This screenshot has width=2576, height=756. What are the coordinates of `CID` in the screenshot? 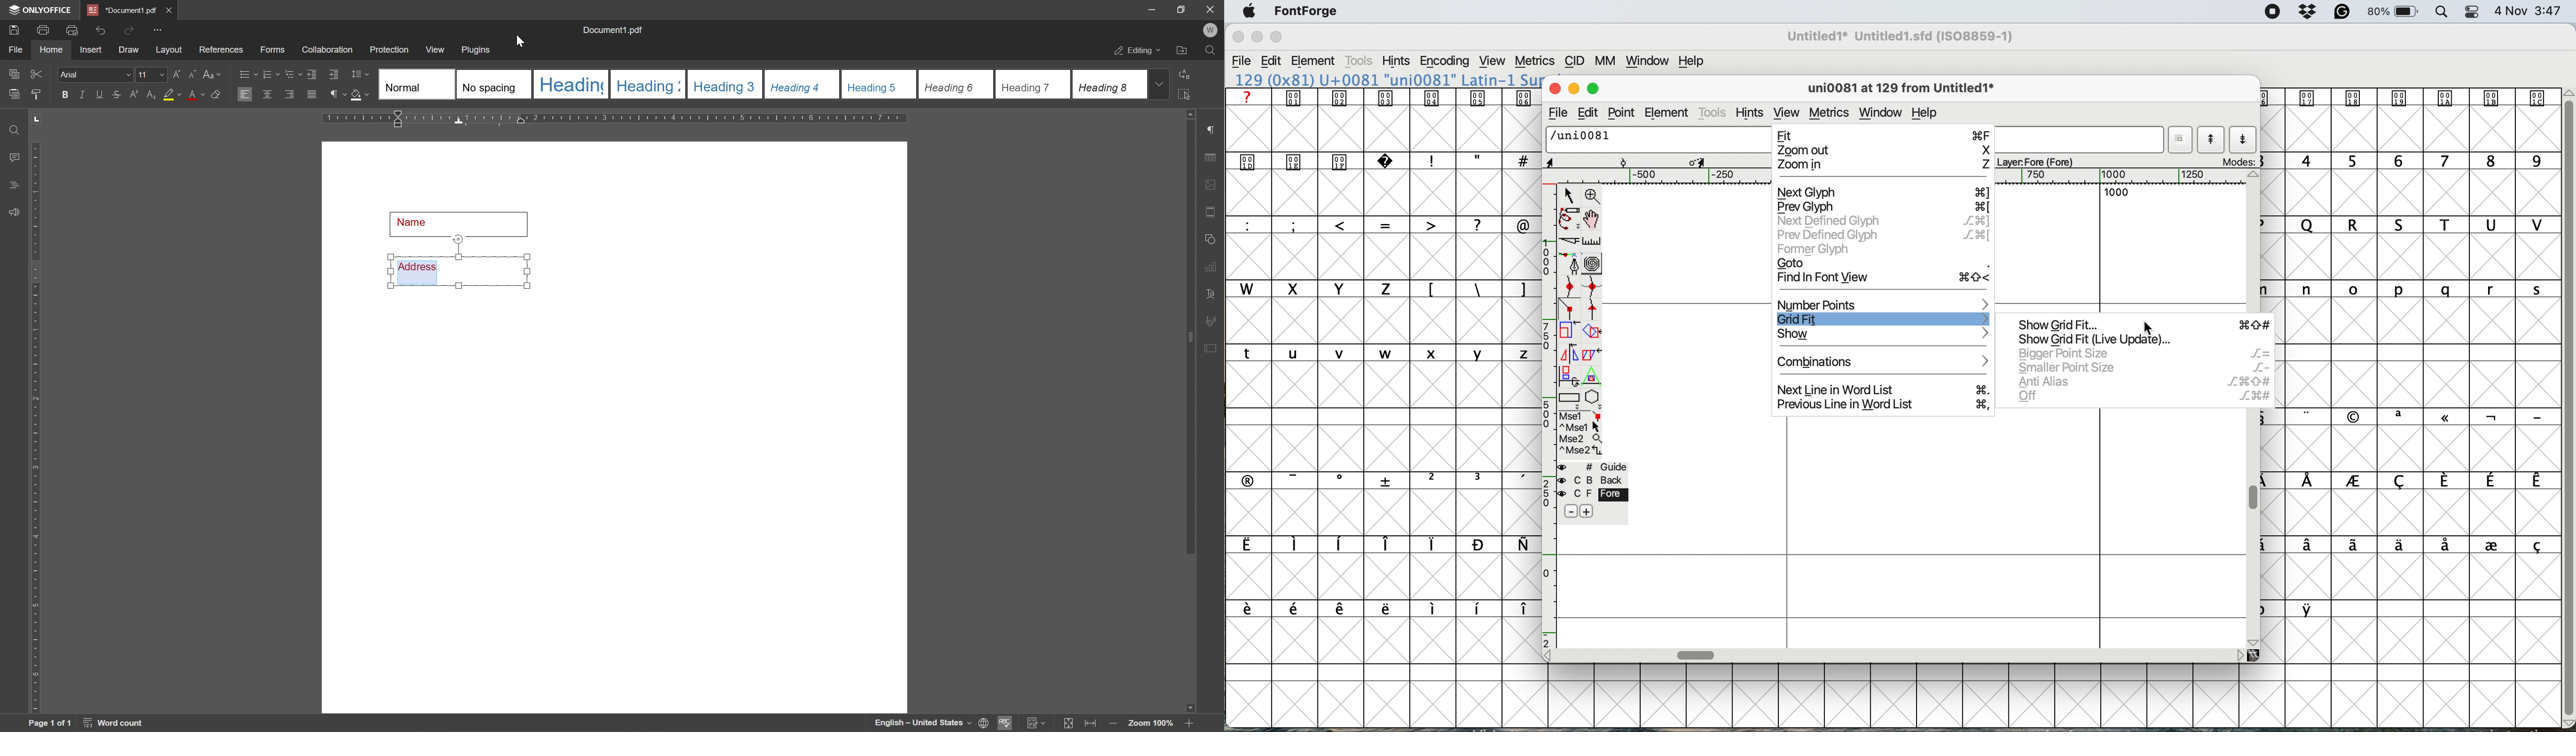 It's located at (1574, 62).